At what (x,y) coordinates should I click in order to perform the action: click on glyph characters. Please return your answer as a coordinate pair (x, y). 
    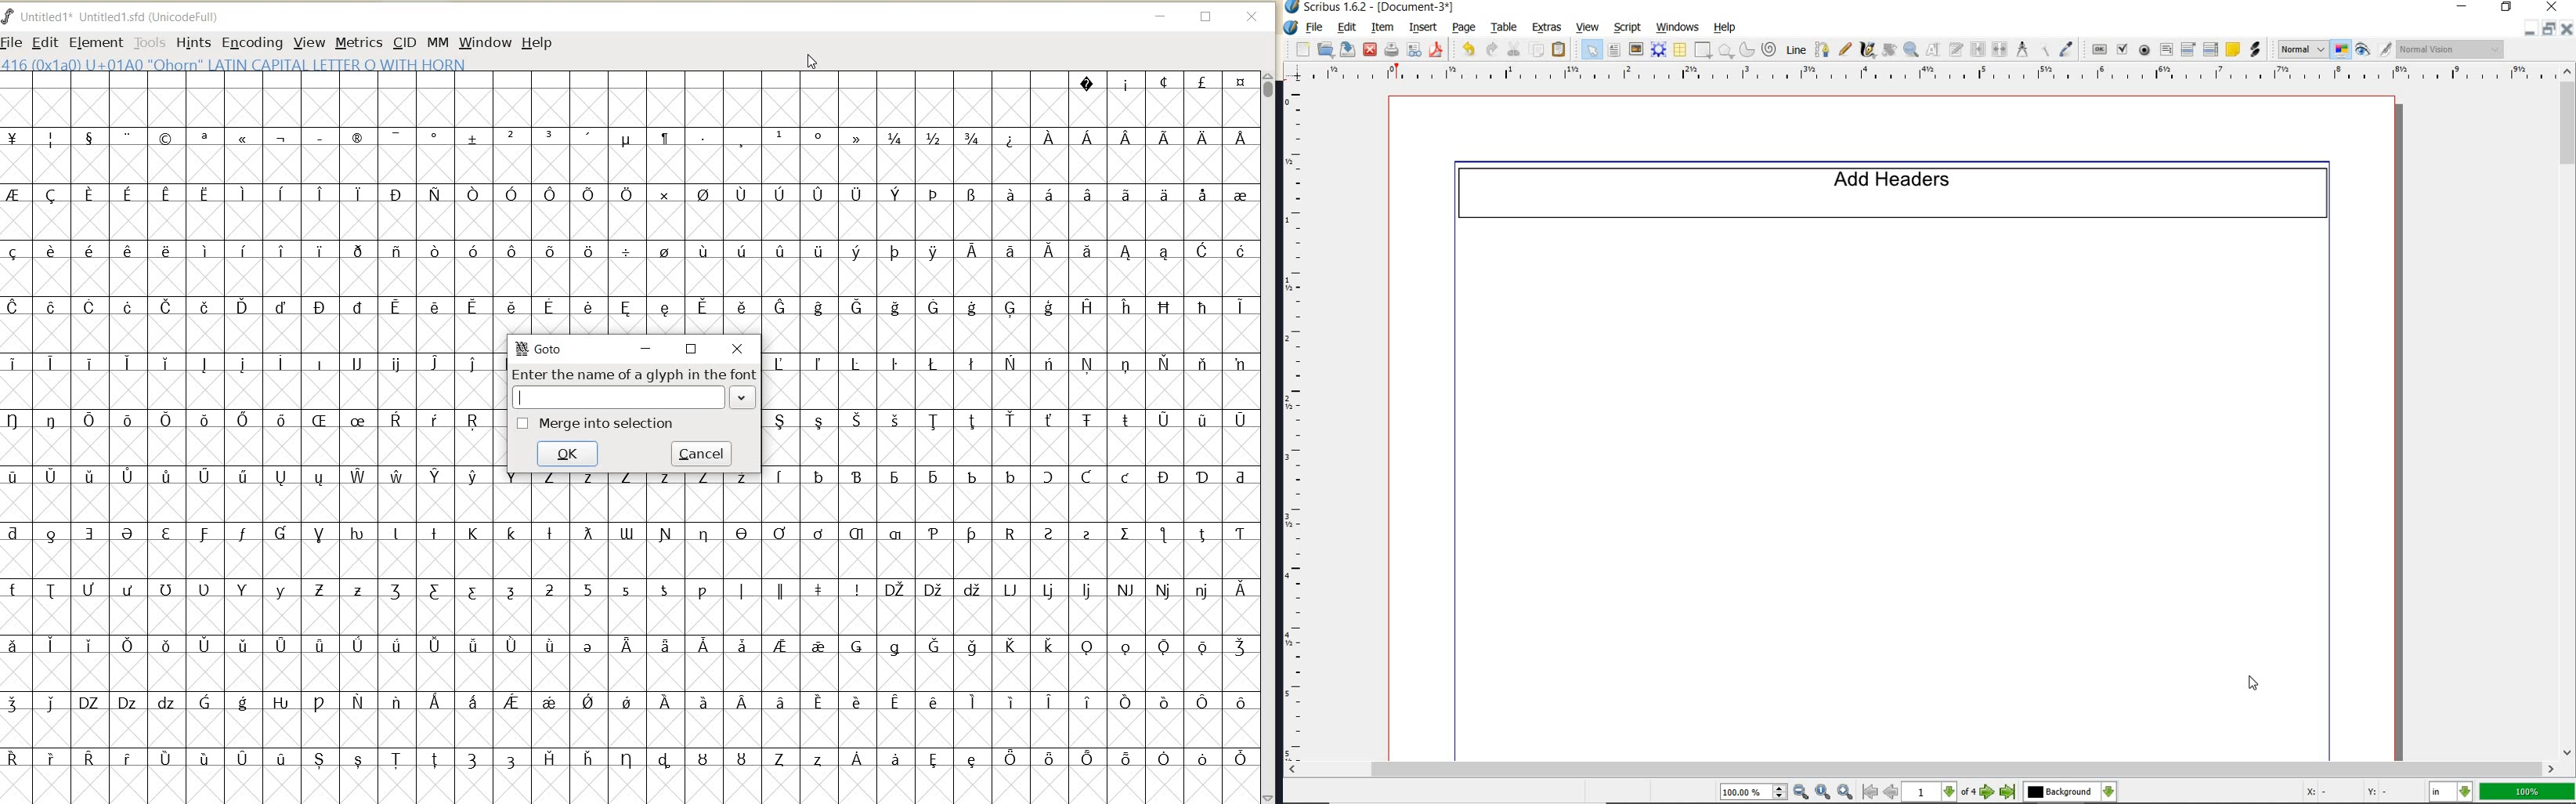
    Looking at the image, I should click on (249, 568).